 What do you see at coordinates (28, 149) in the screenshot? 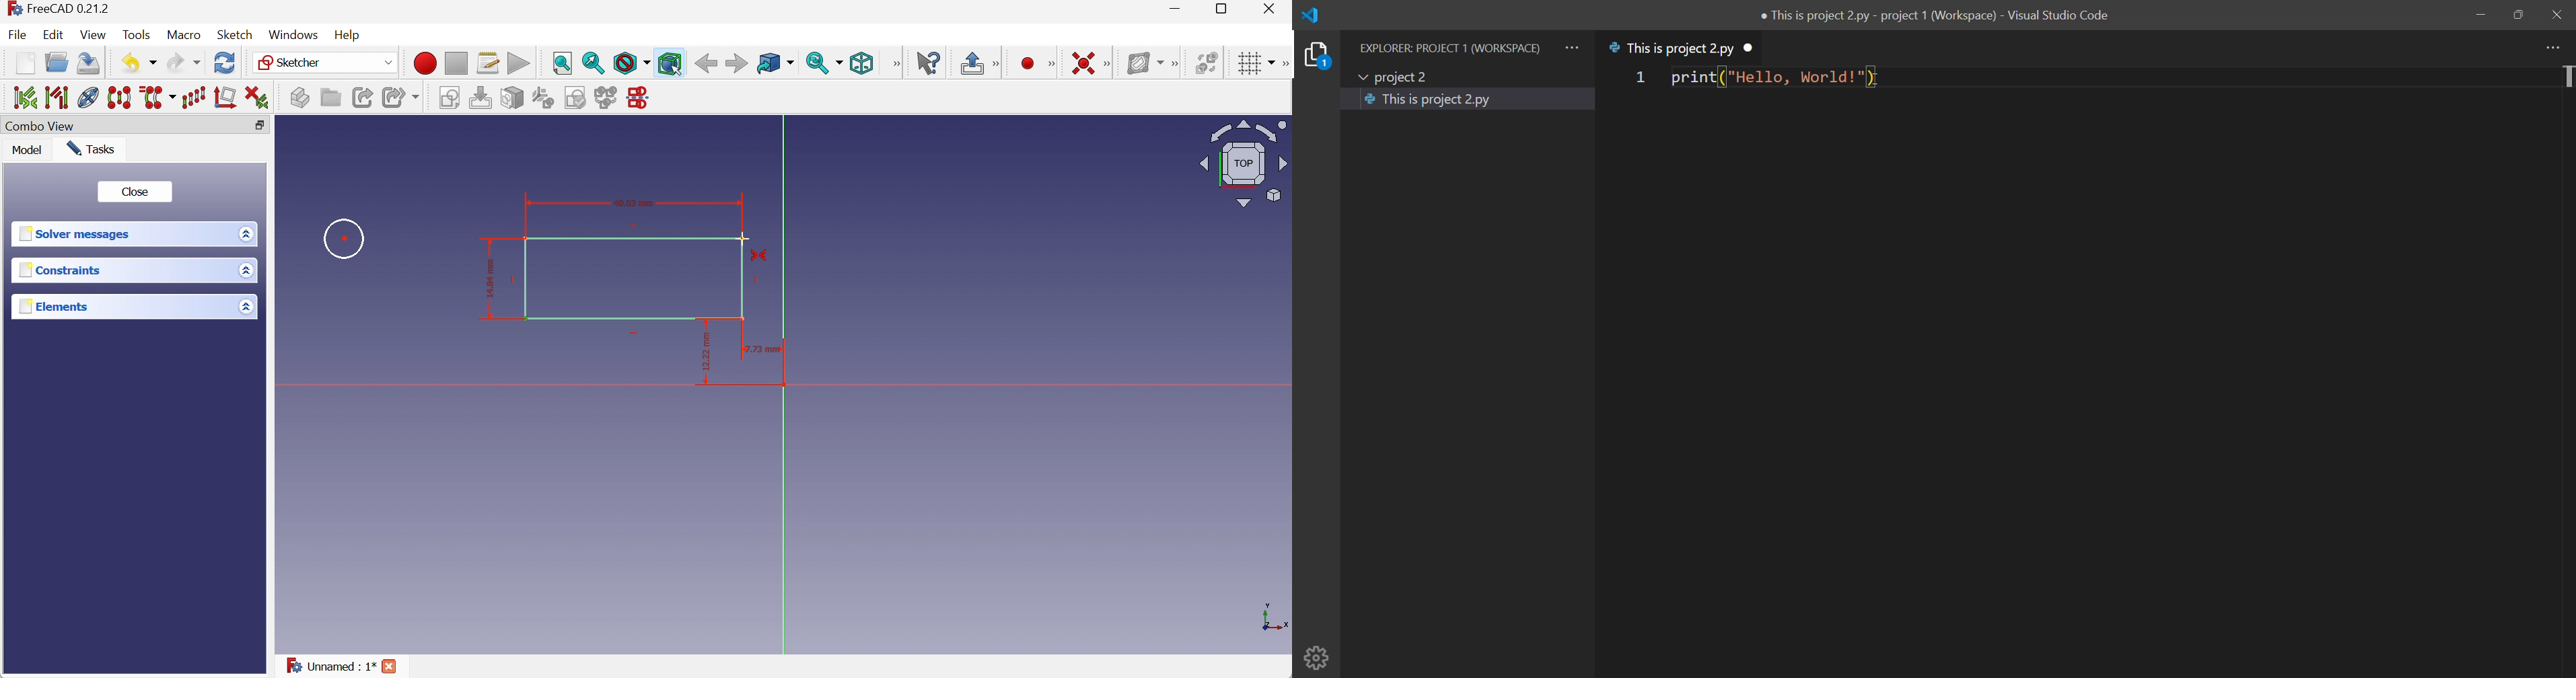
I see `Model` at bounding box center [28, 149].